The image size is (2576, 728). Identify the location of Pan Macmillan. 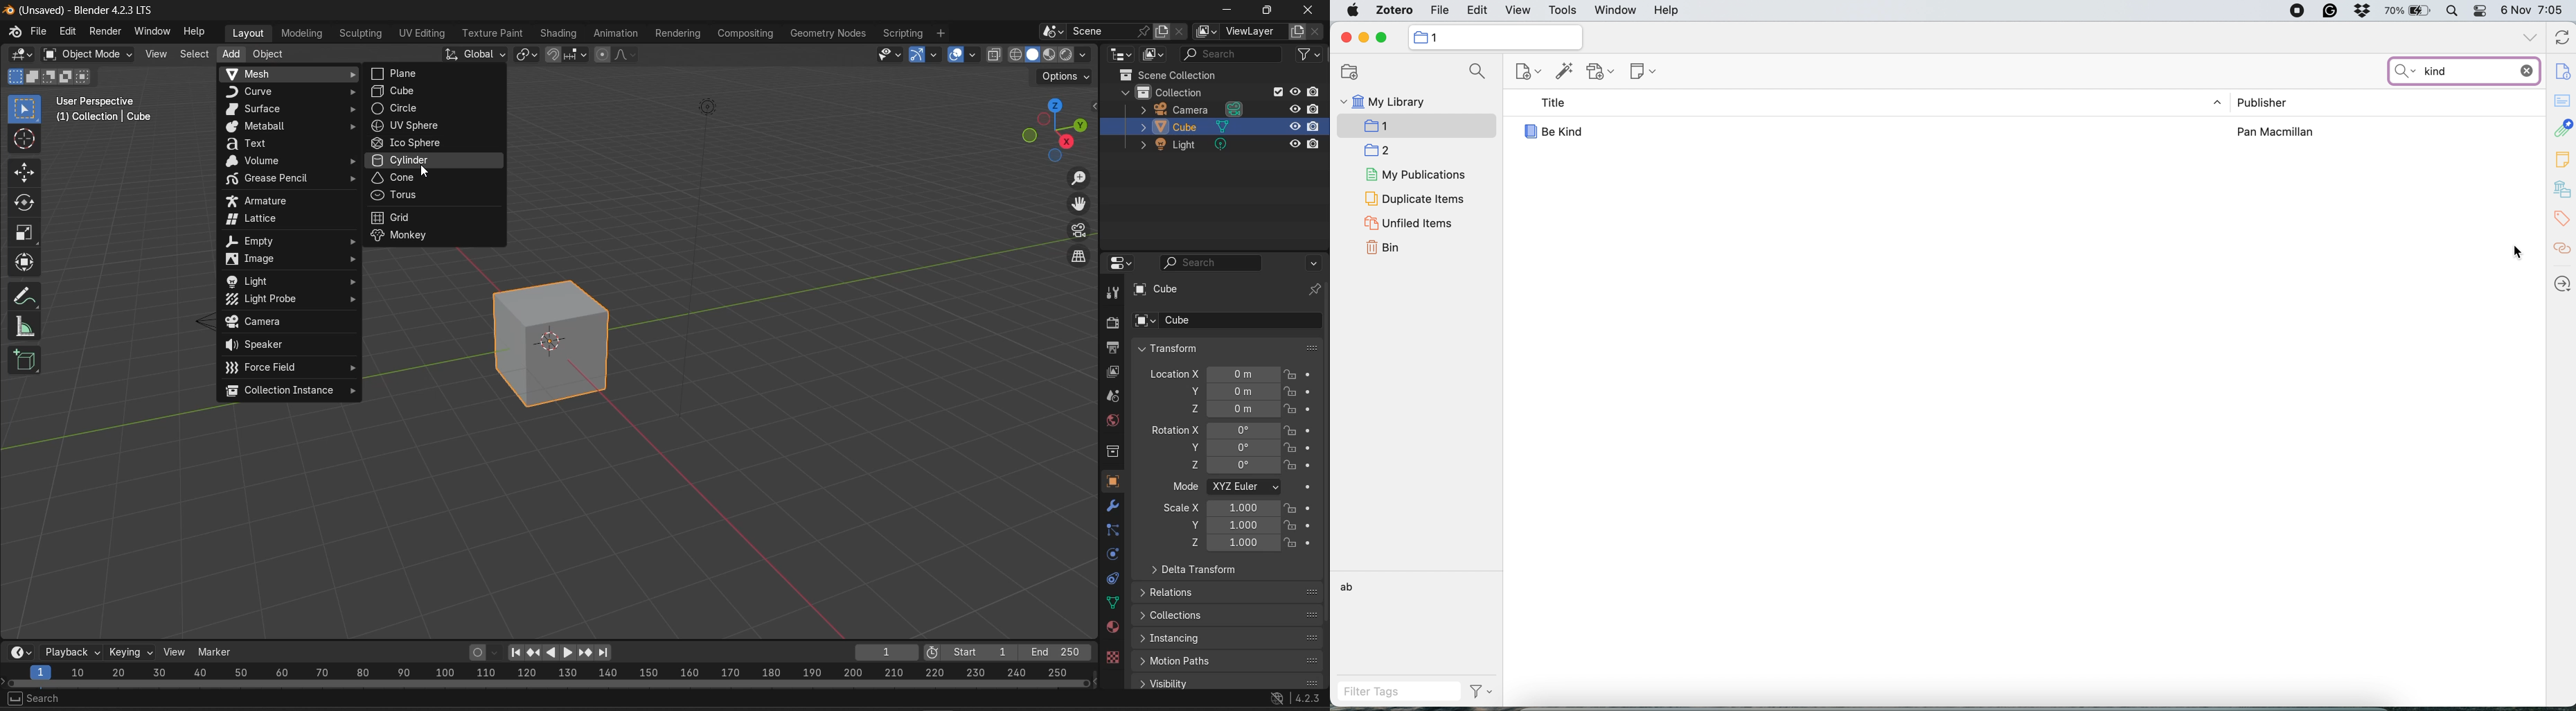
(2277, 133).